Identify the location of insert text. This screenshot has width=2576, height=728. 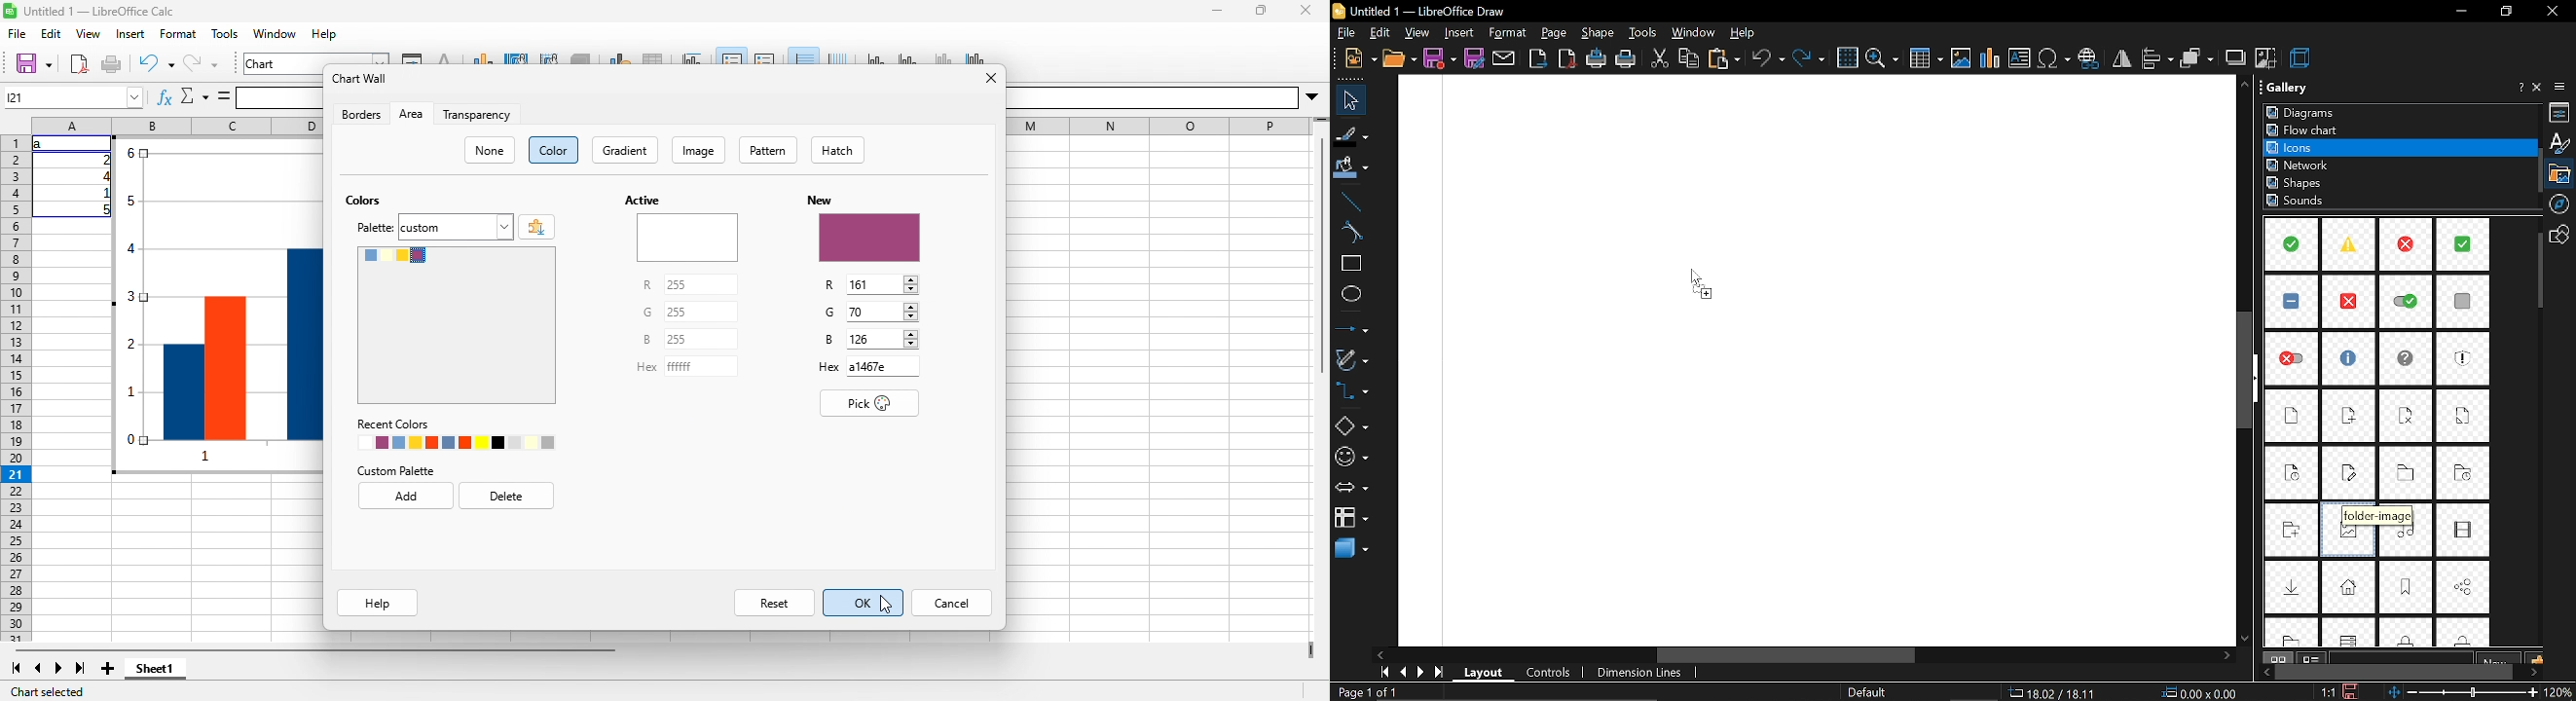
(2020, 58).